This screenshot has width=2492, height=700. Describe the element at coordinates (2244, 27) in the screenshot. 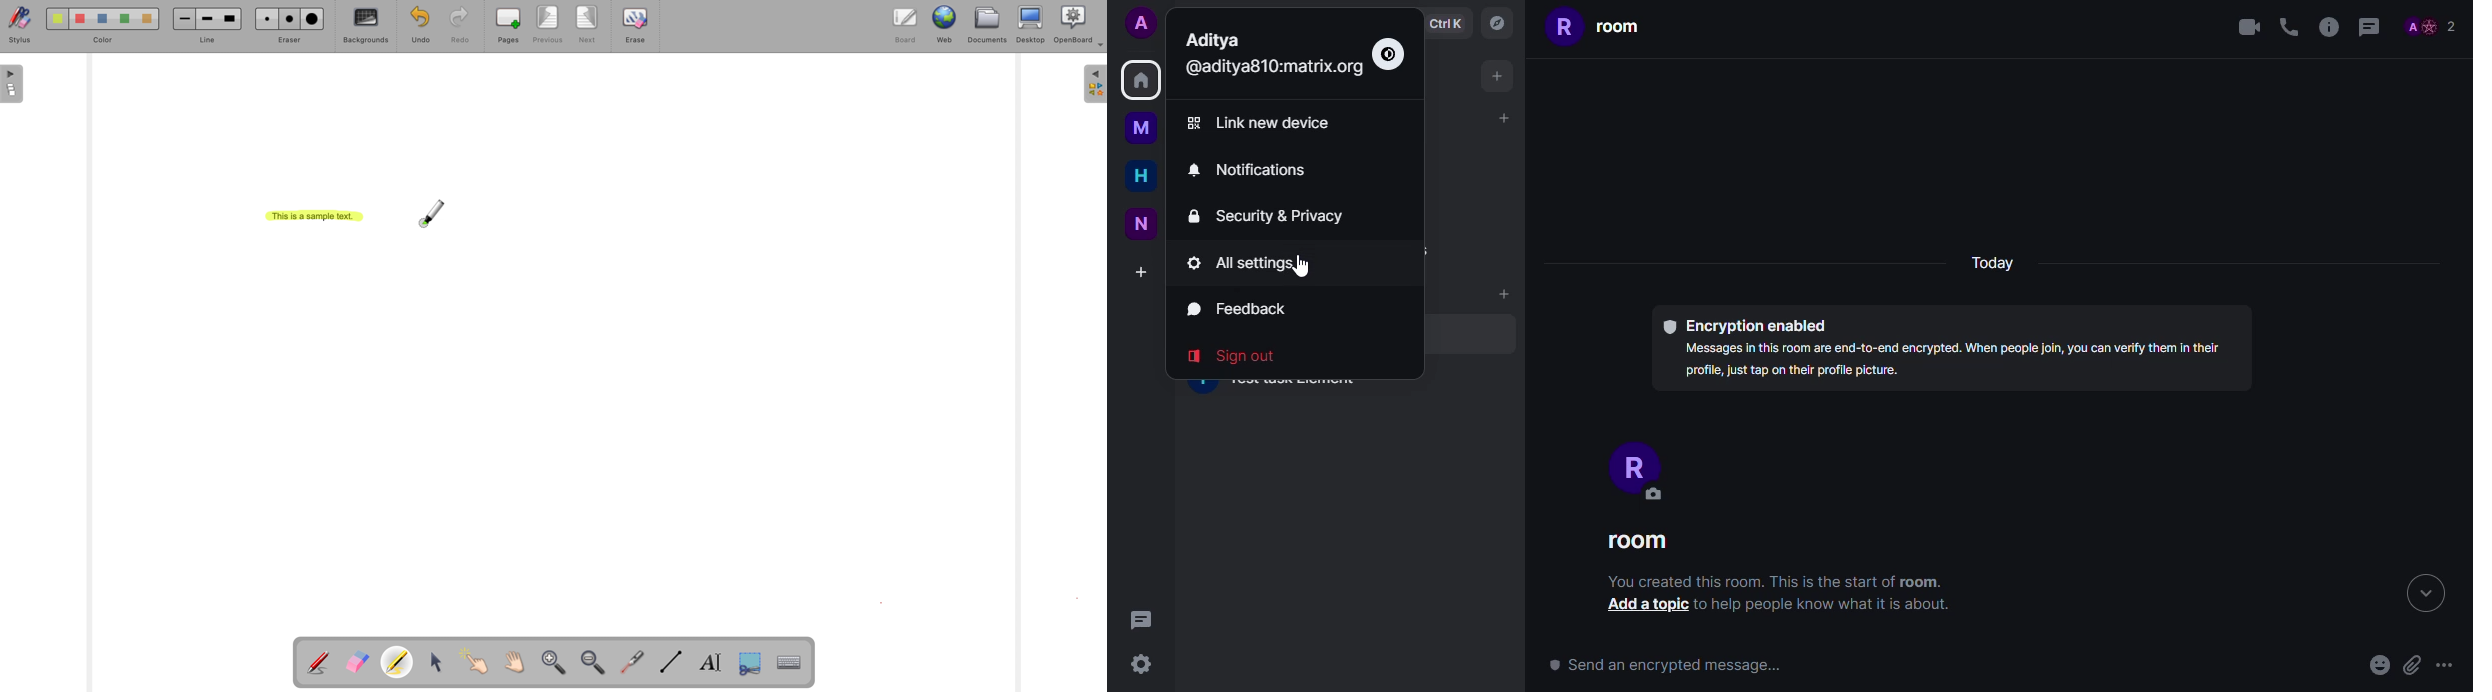

I see `video call` at that location.